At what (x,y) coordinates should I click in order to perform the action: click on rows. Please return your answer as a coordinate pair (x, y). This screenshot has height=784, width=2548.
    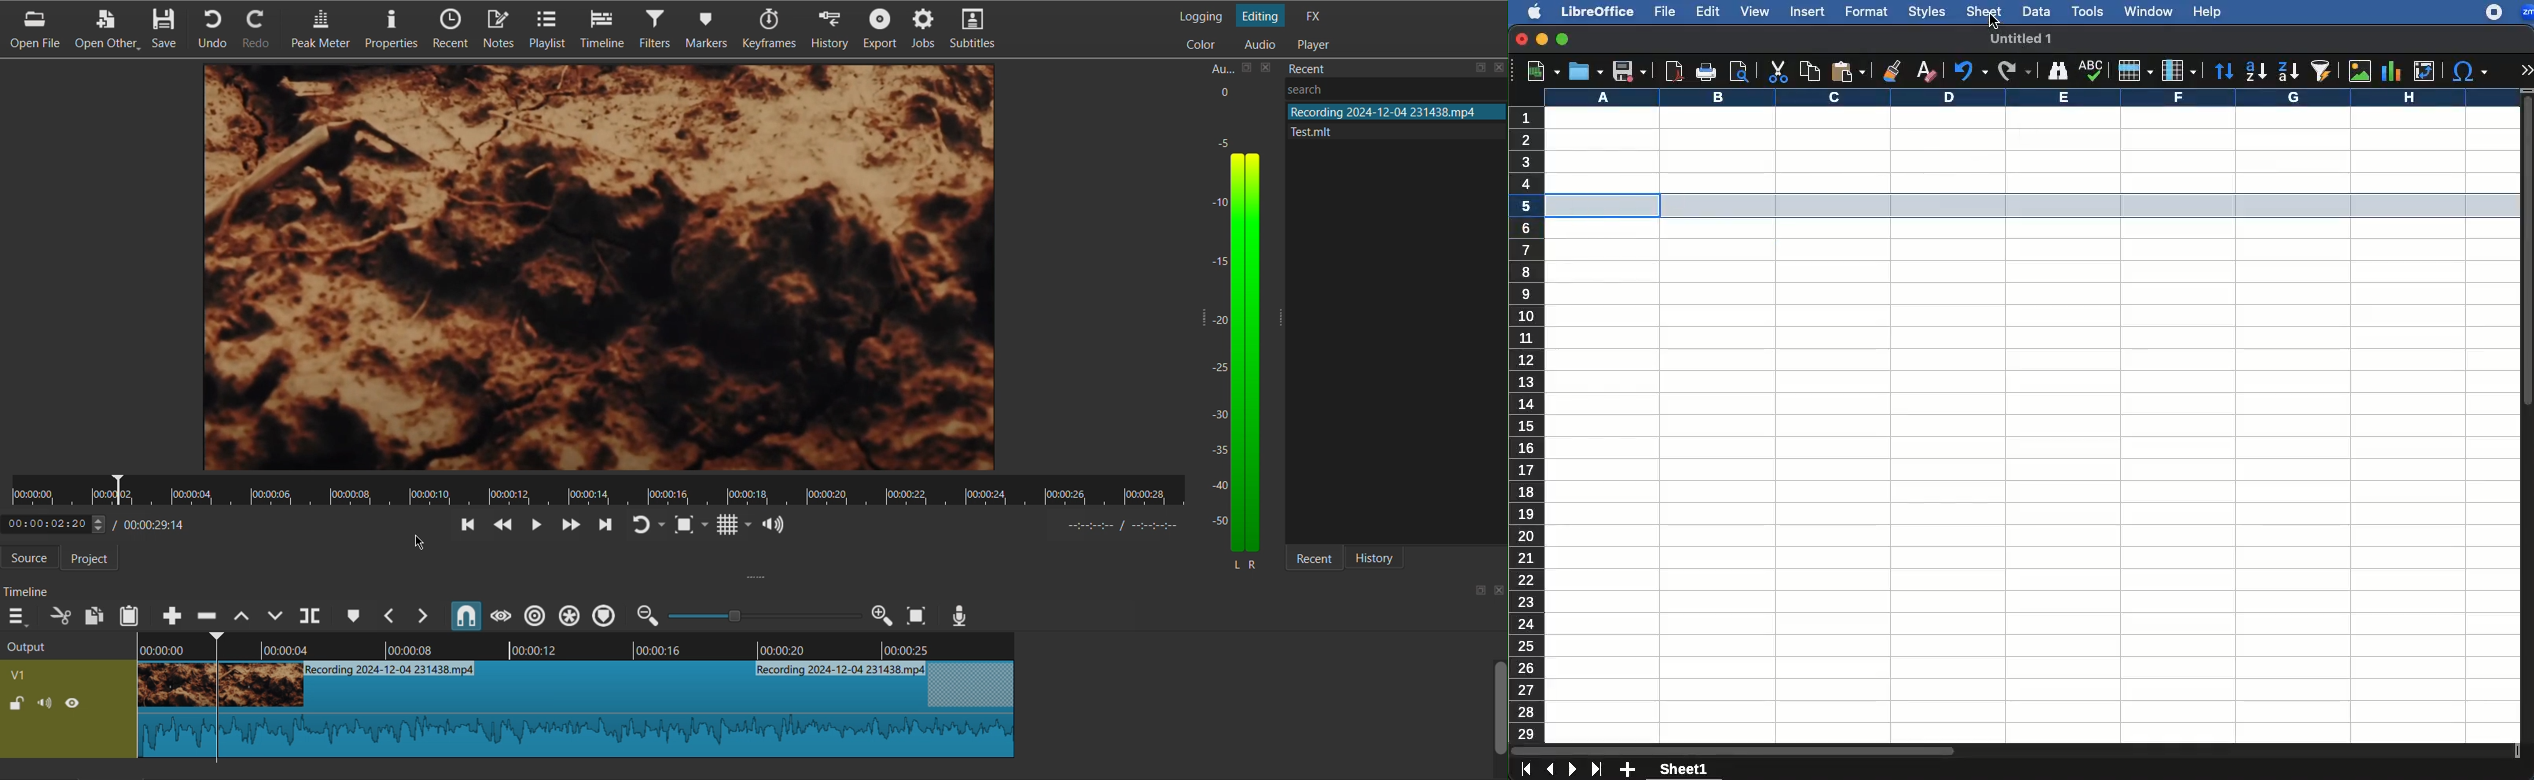
    Looking at the image, I should click on (1525, 425).